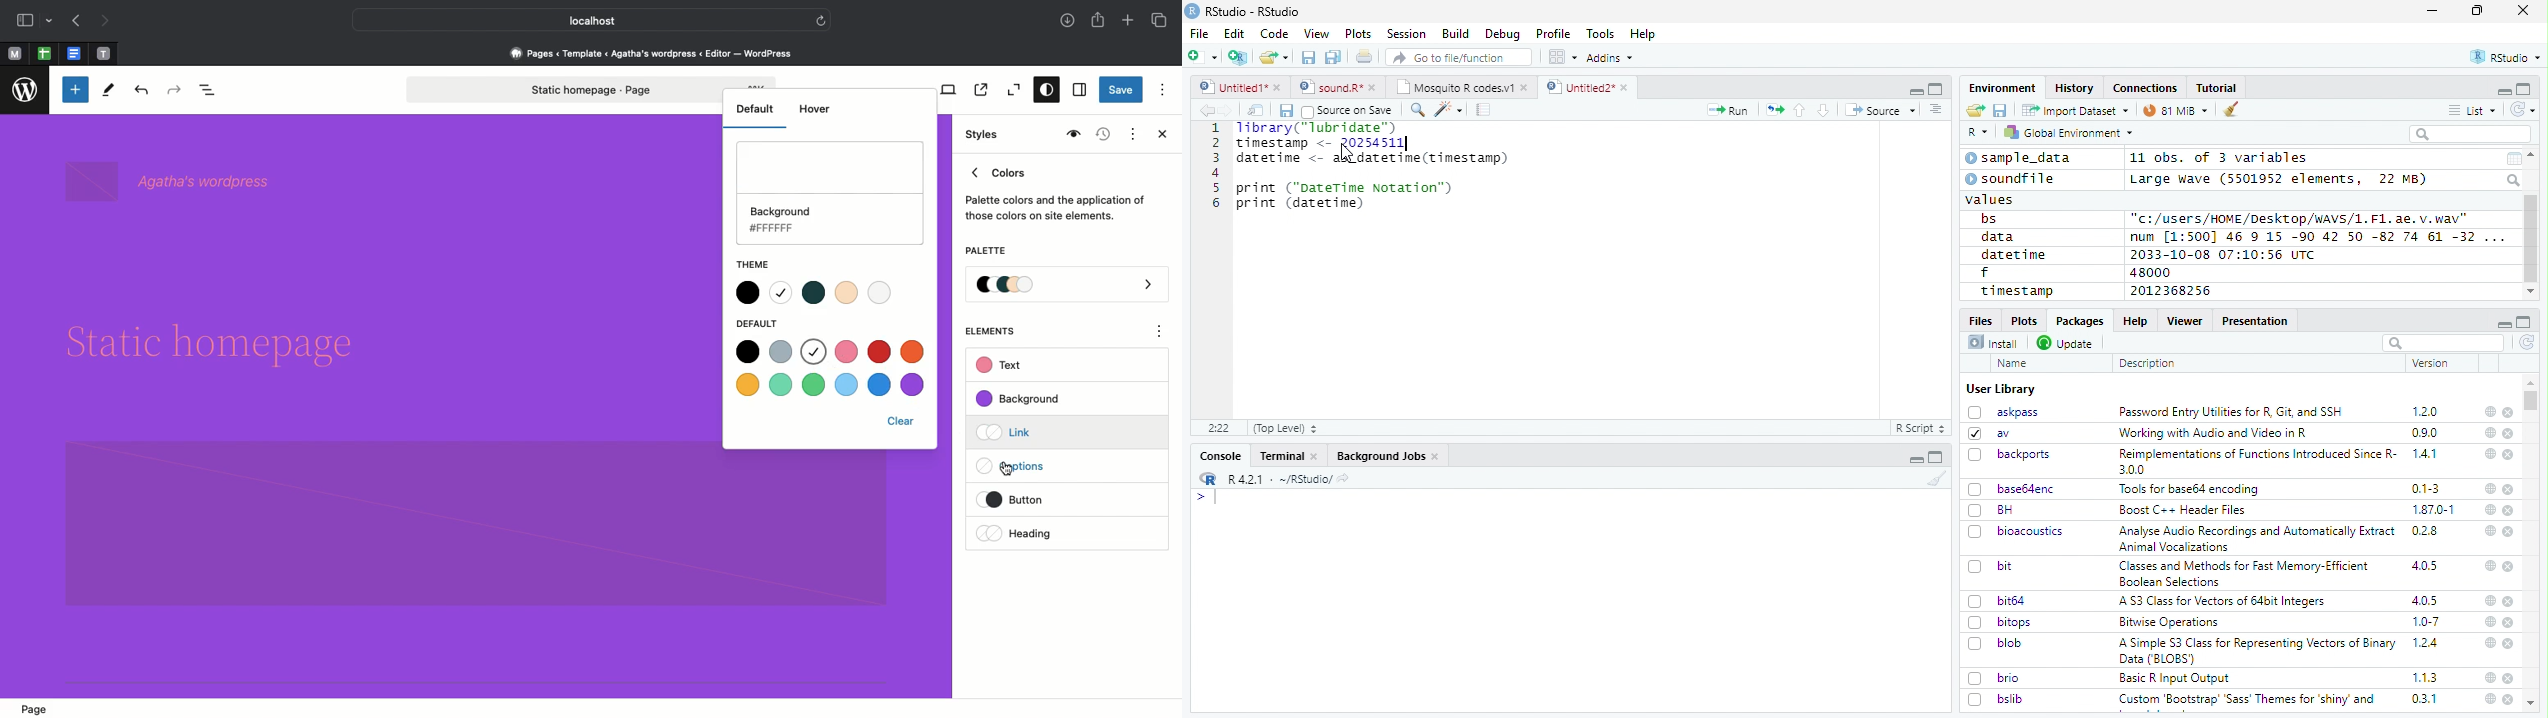 The width and height of the screenshot is (2548, 728). What do you see at coordinates (2232, 110) in the screenshot?
I see `clear workspace` at bounding box center [2232, 110].